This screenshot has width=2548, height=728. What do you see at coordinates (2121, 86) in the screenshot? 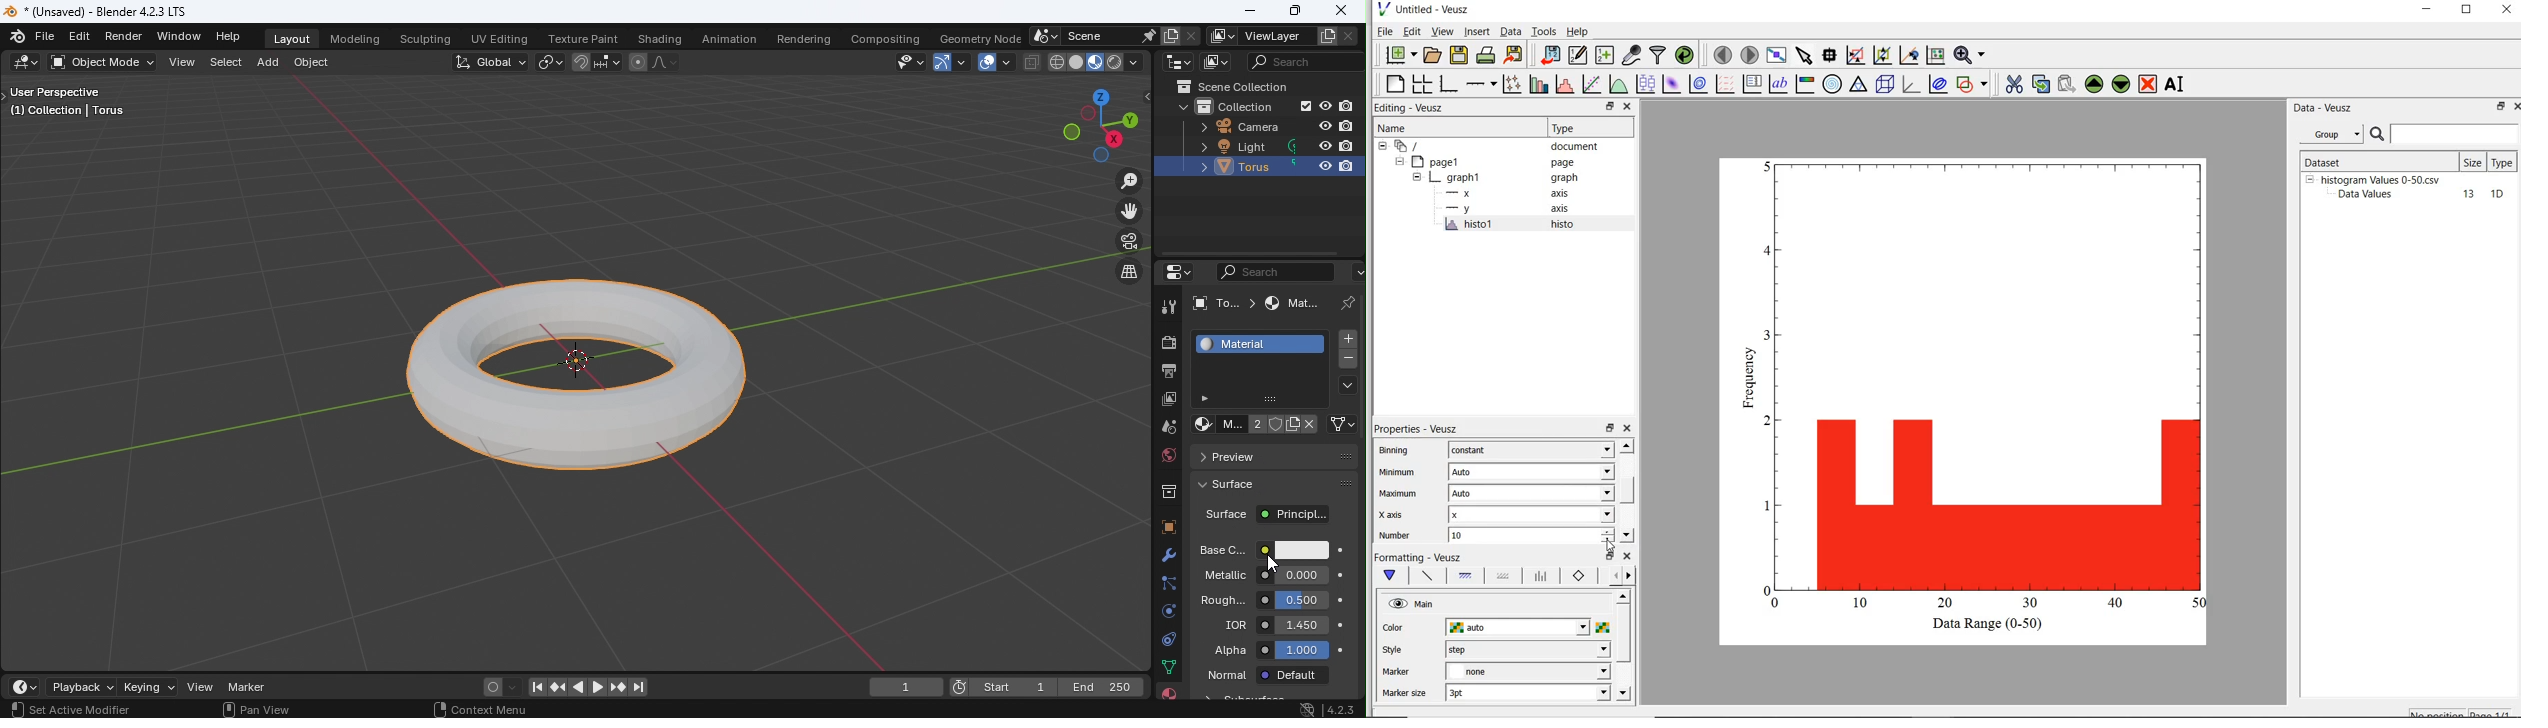
I see `move down the selected widget` at bounding box center [2121, 86].